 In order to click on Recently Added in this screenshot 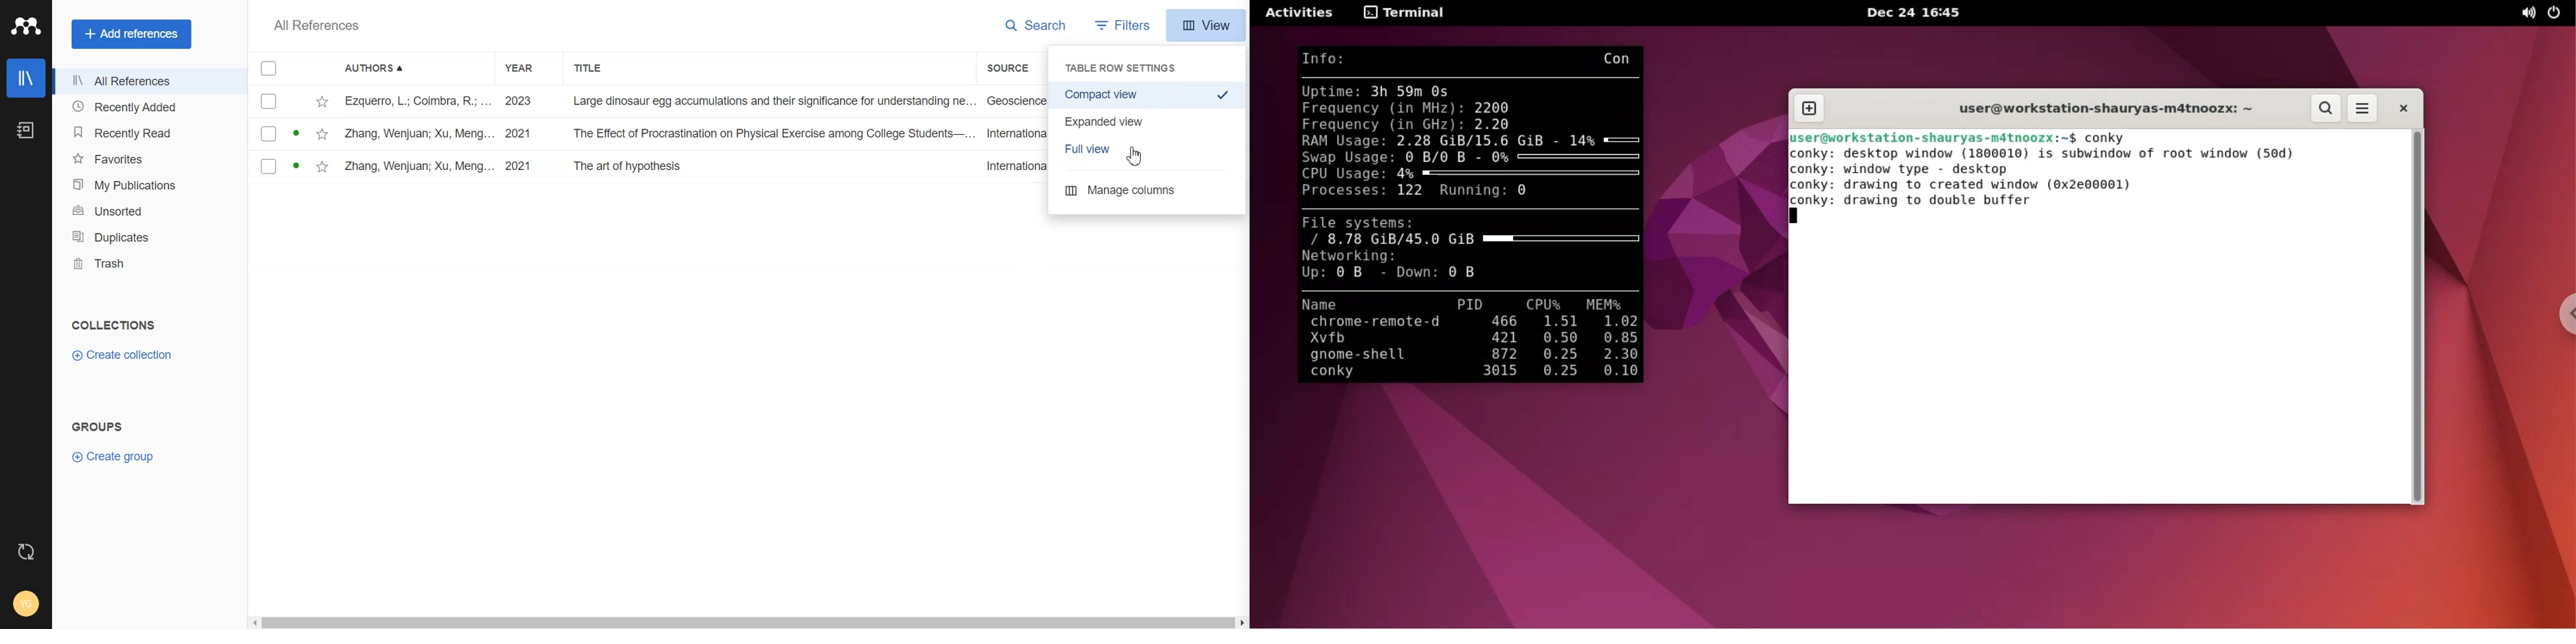, I will do `click(137, 106)`.